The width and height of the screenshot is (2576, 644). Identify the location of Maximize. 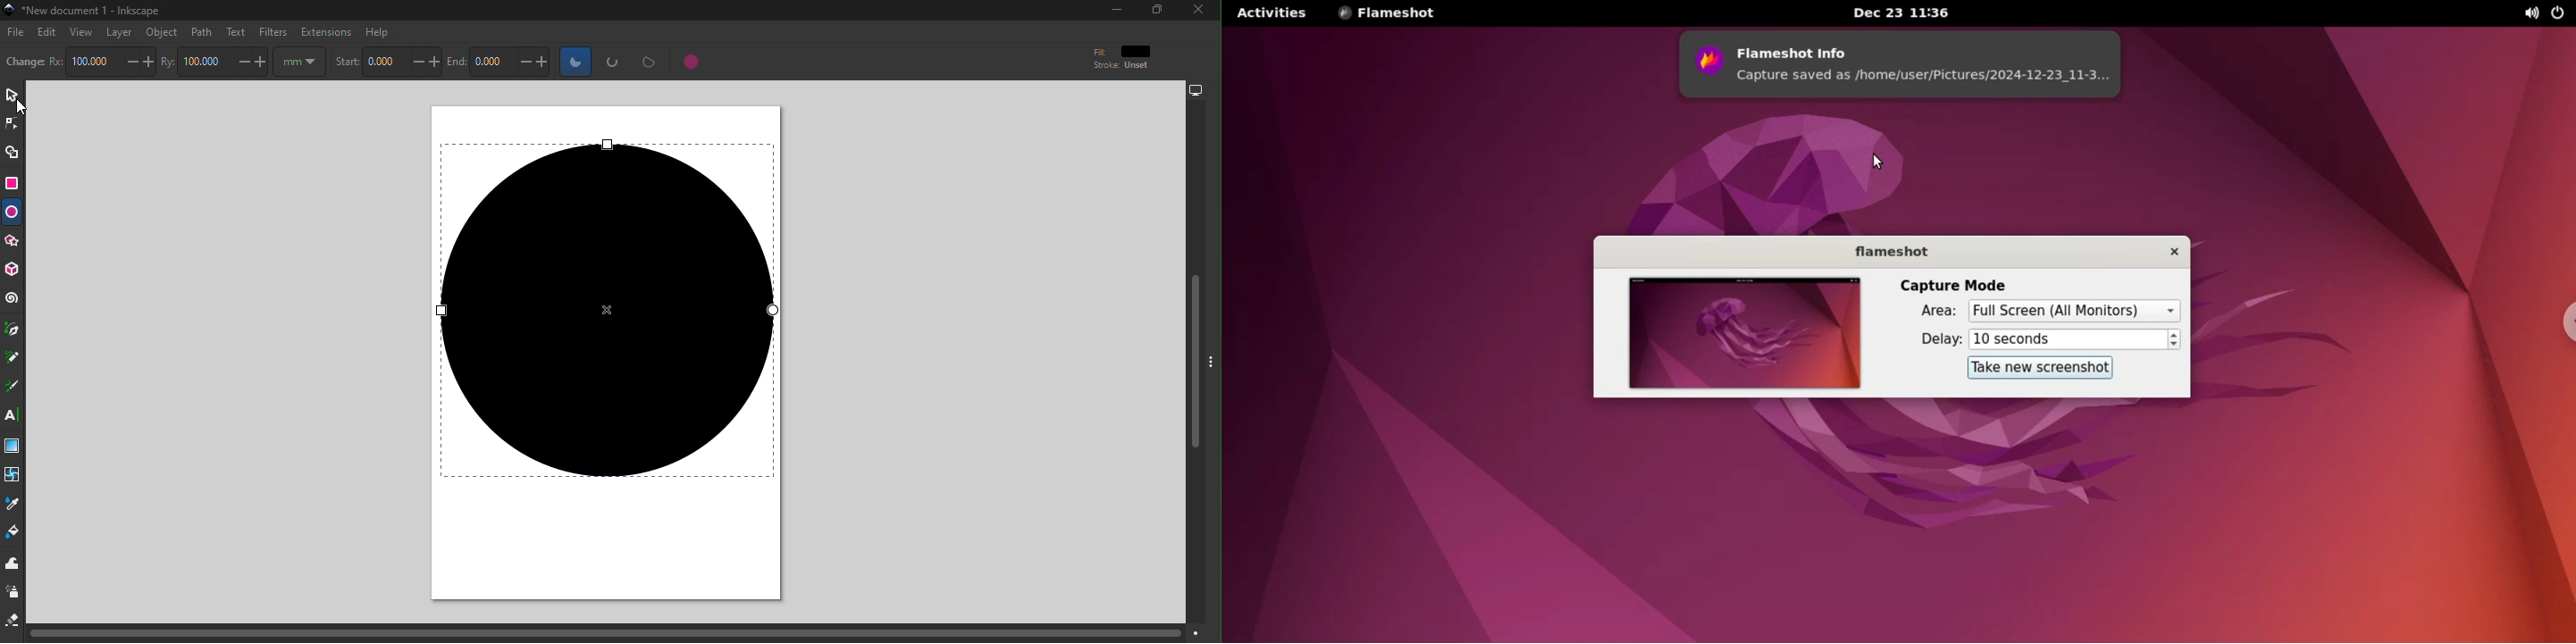
(1154, 11).